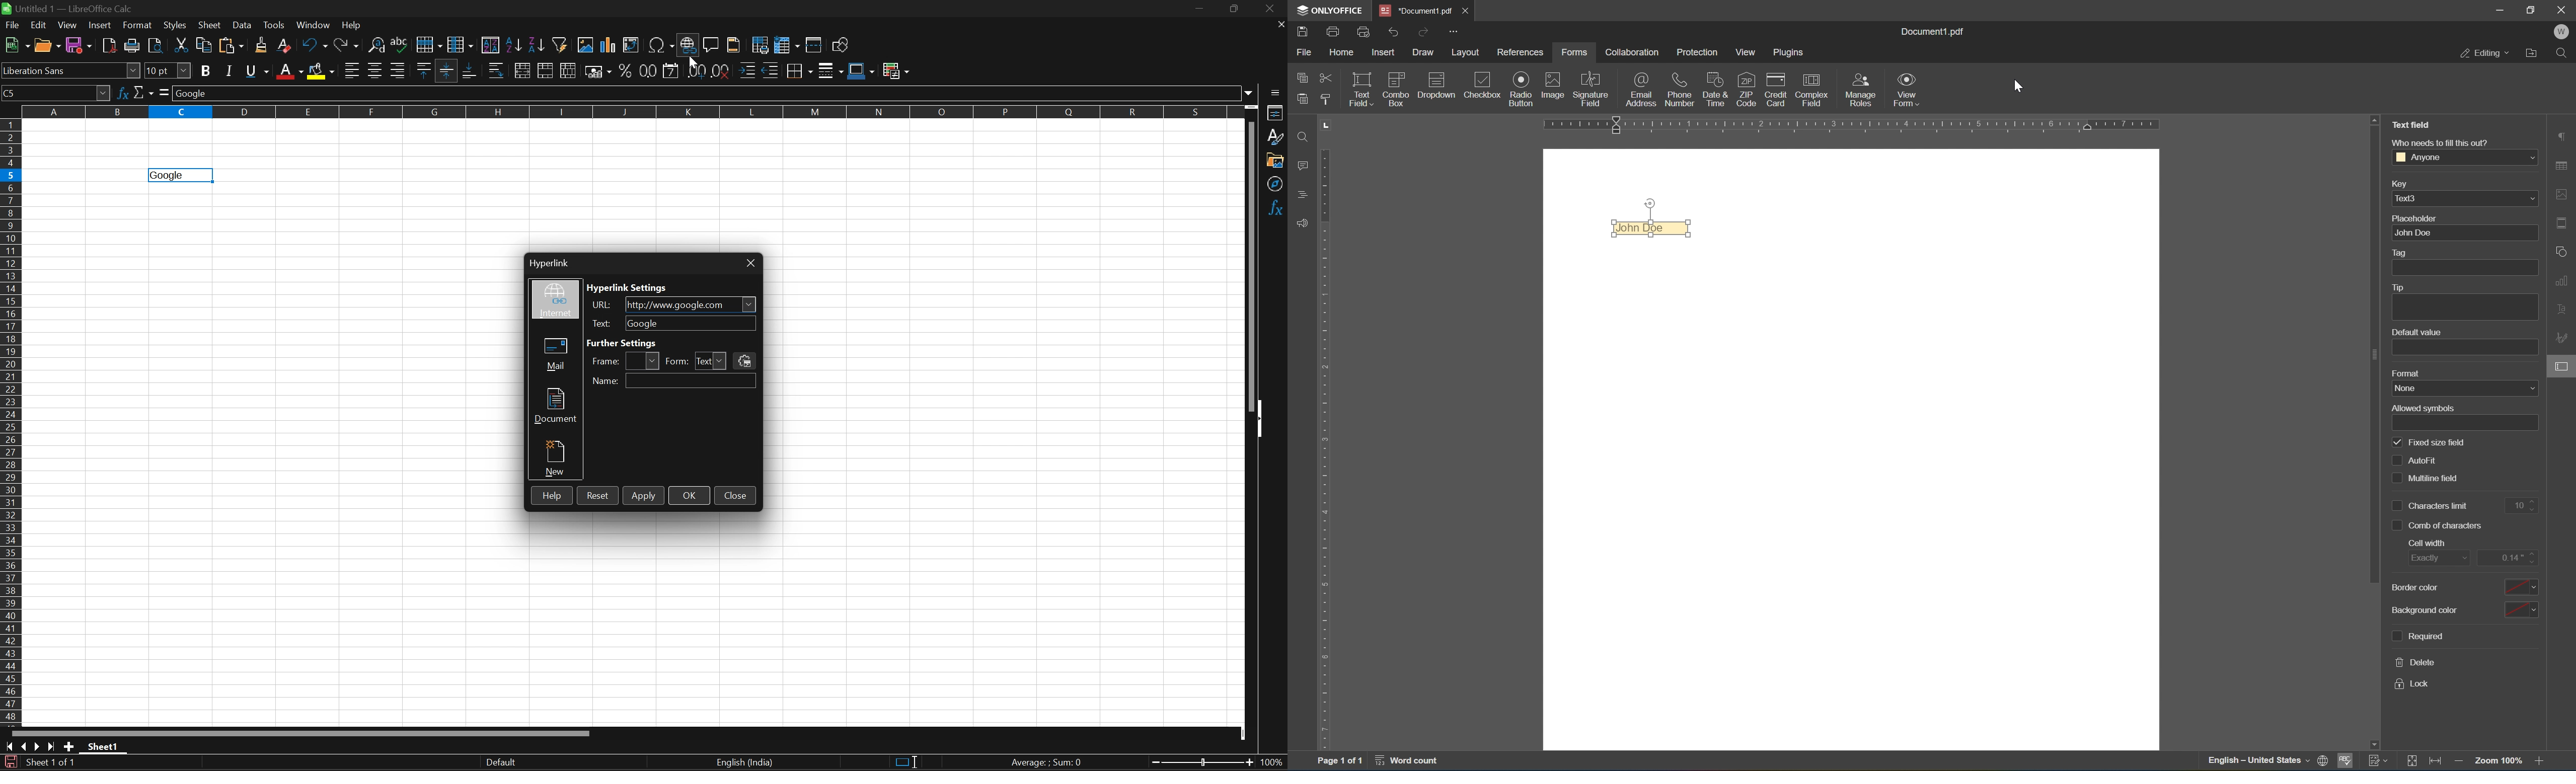 Image resolution: width=2576 pixels, height=784 pixels. What do you see at coordinates (2499, 760) in the screenshot?
I see `zoom 100%` at bounding box center [2499, 760].